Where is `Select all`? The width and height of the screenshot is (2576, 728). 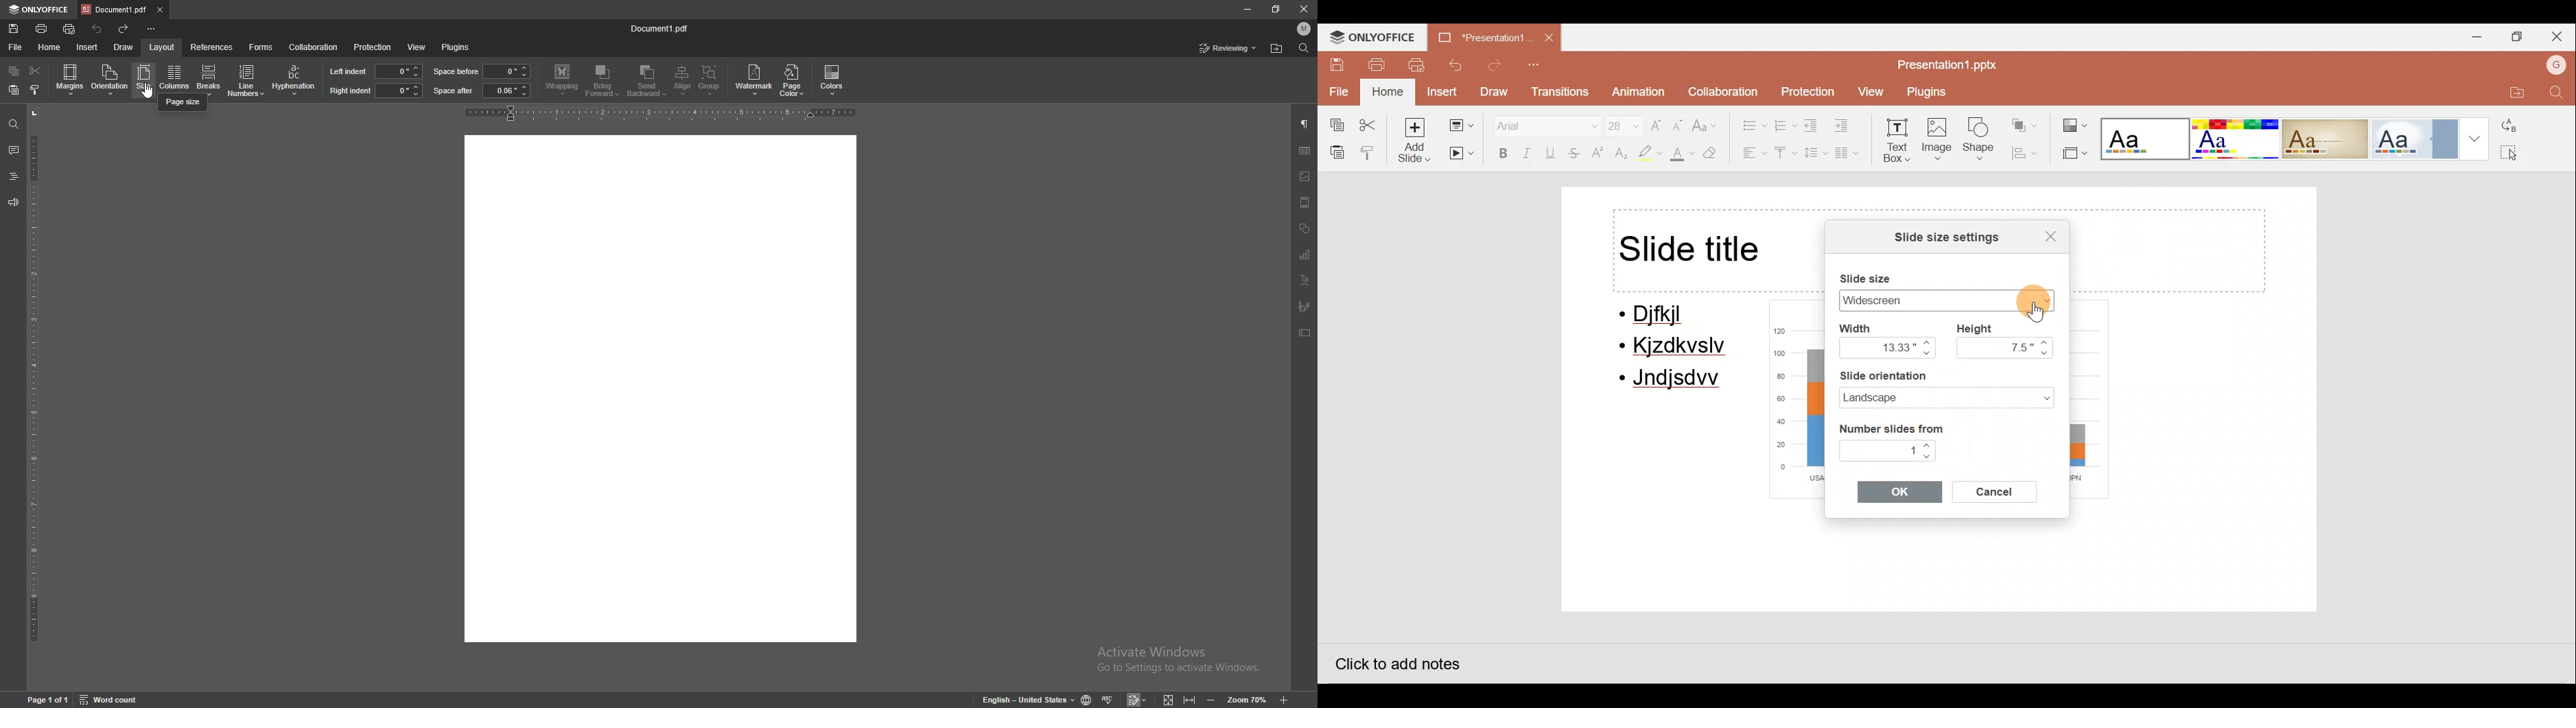 Select all is located at coordinates (2520, 154).